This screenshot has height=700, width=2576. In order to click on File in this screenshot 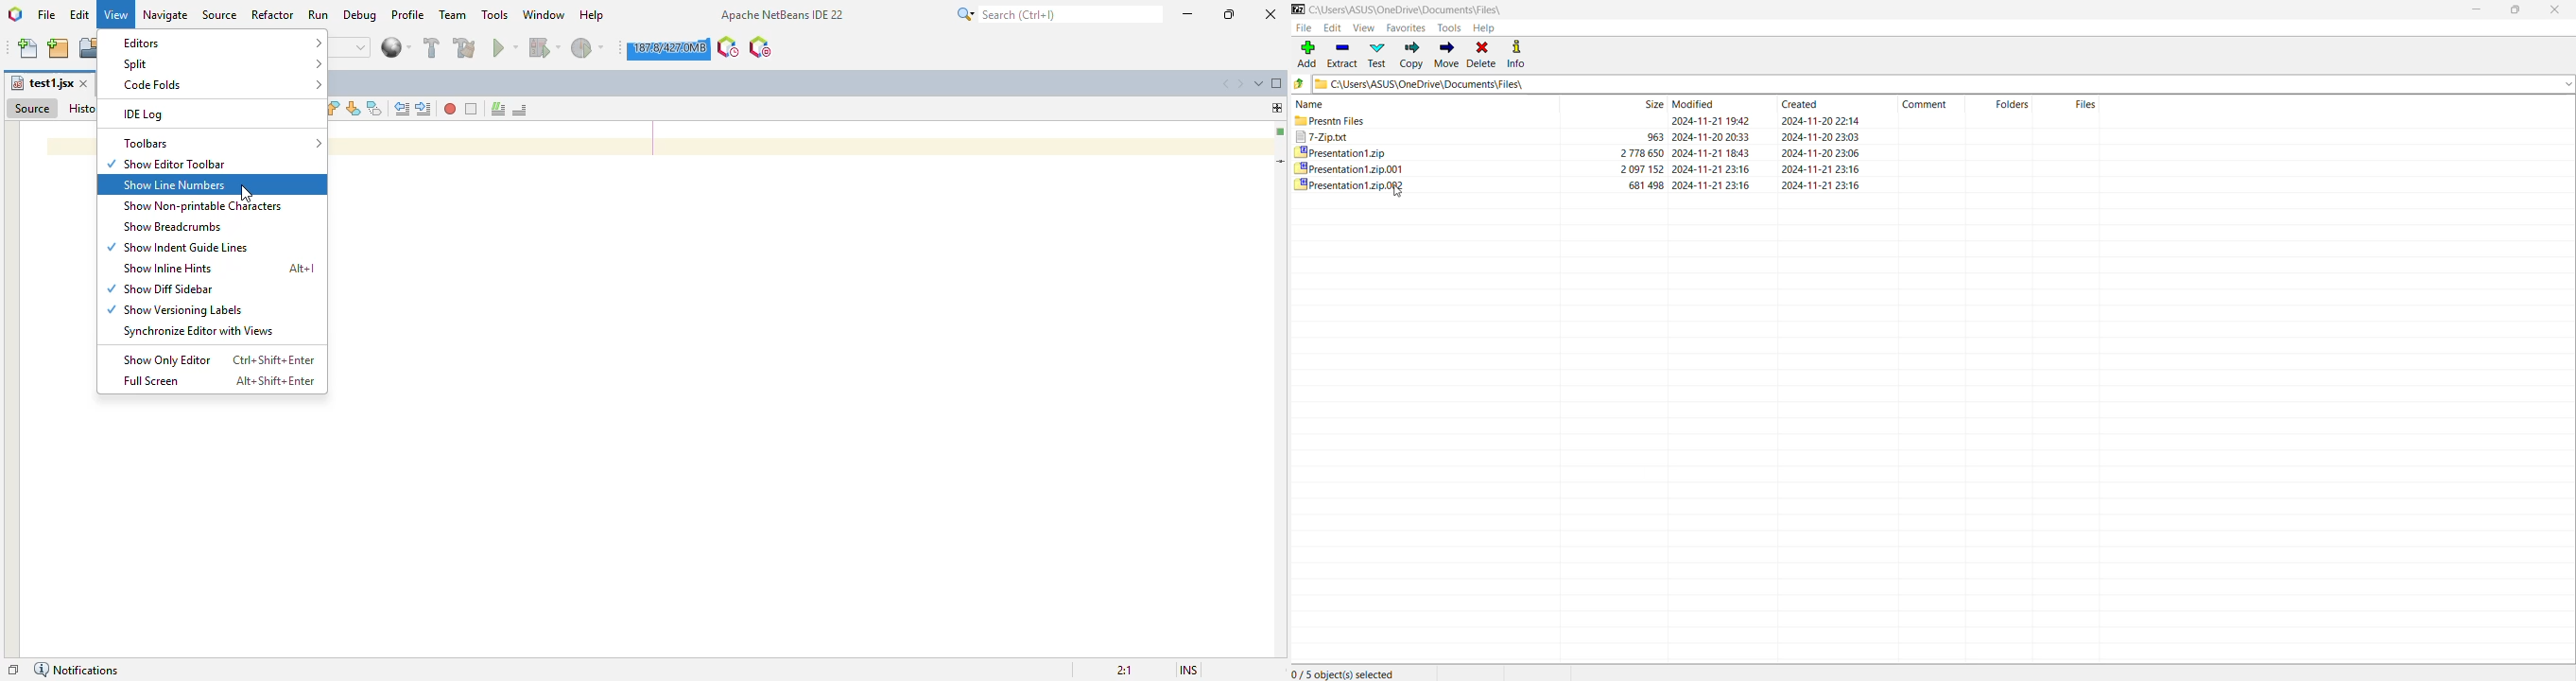, I will do `click(1304, 28)`.